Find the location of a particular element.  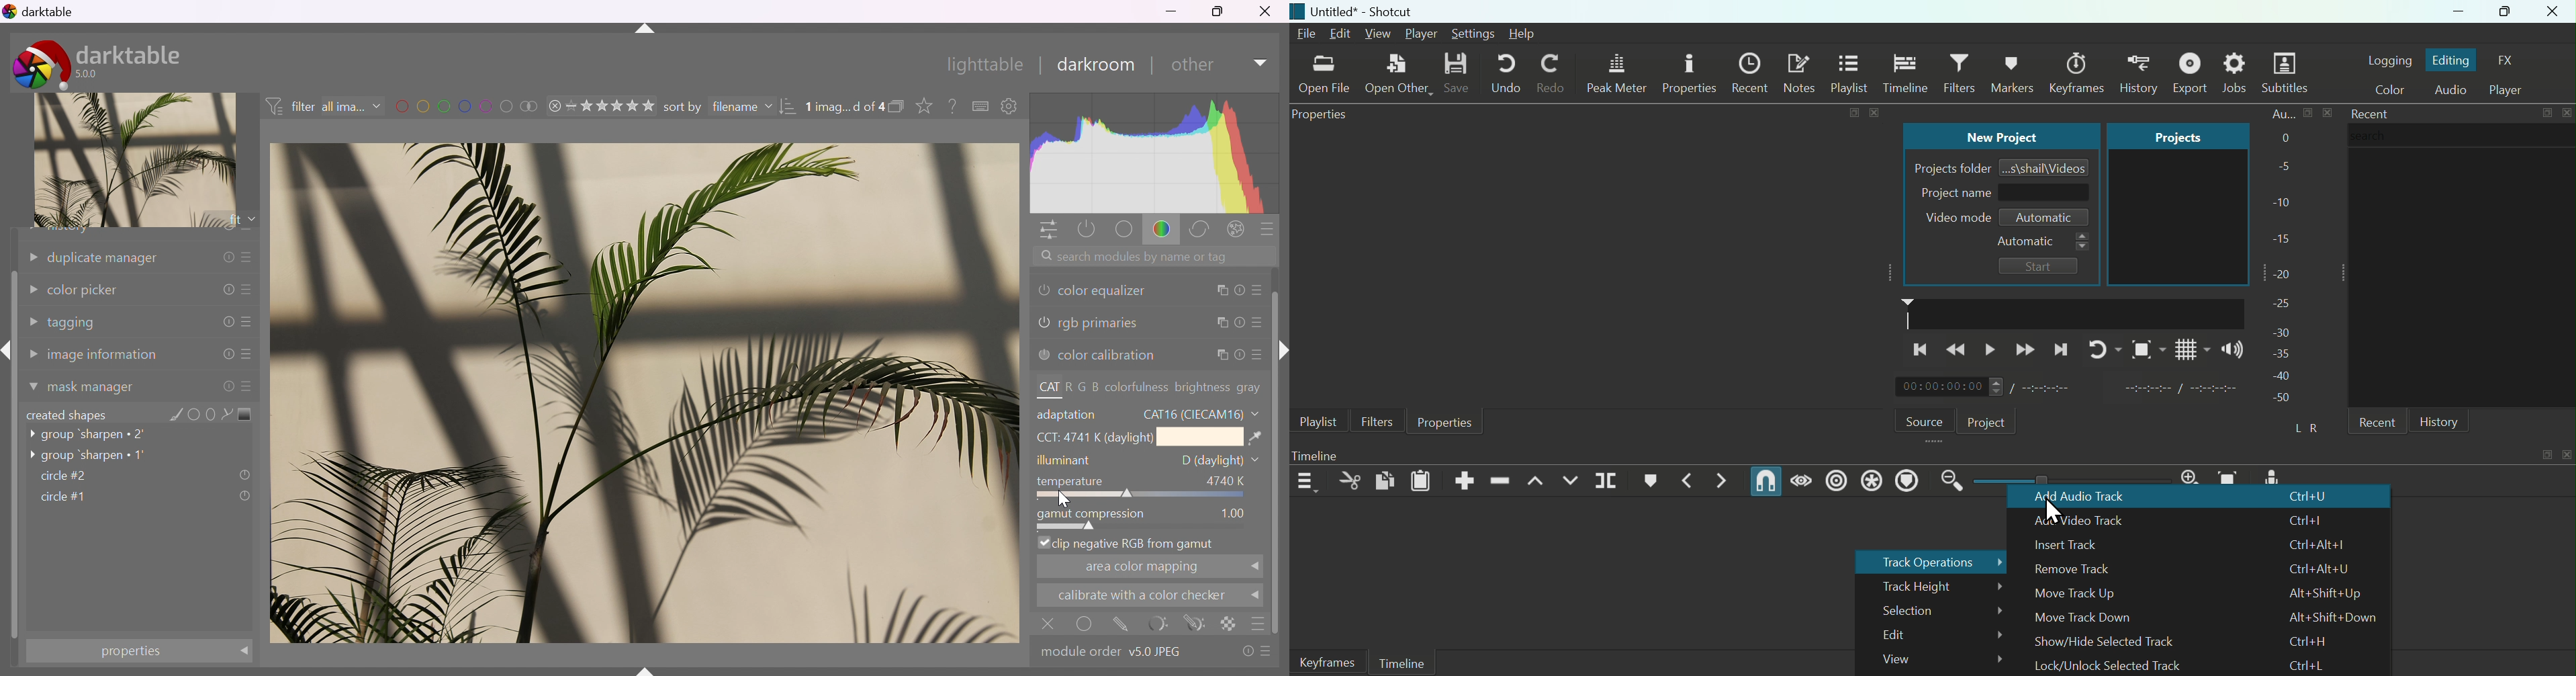

darktable is located at coordinates (132, 55).